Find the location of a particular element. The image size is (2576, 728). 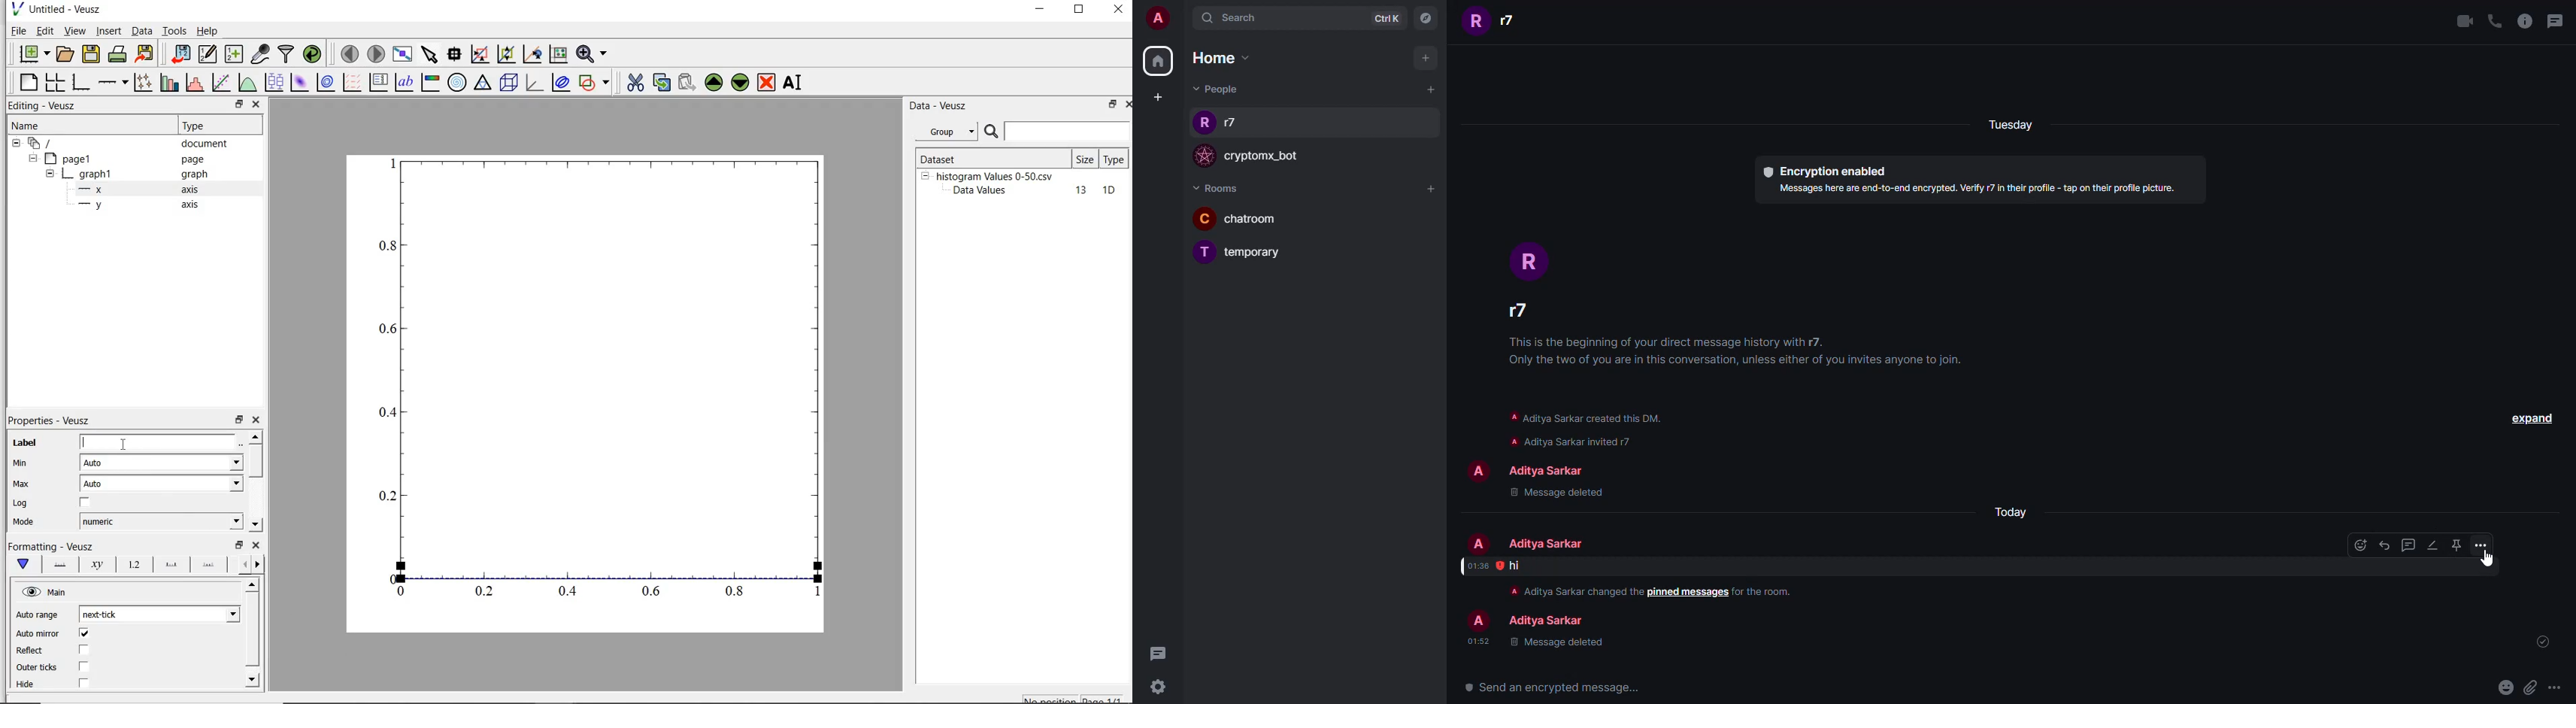

image color bar is located at coordinates (431, 82).